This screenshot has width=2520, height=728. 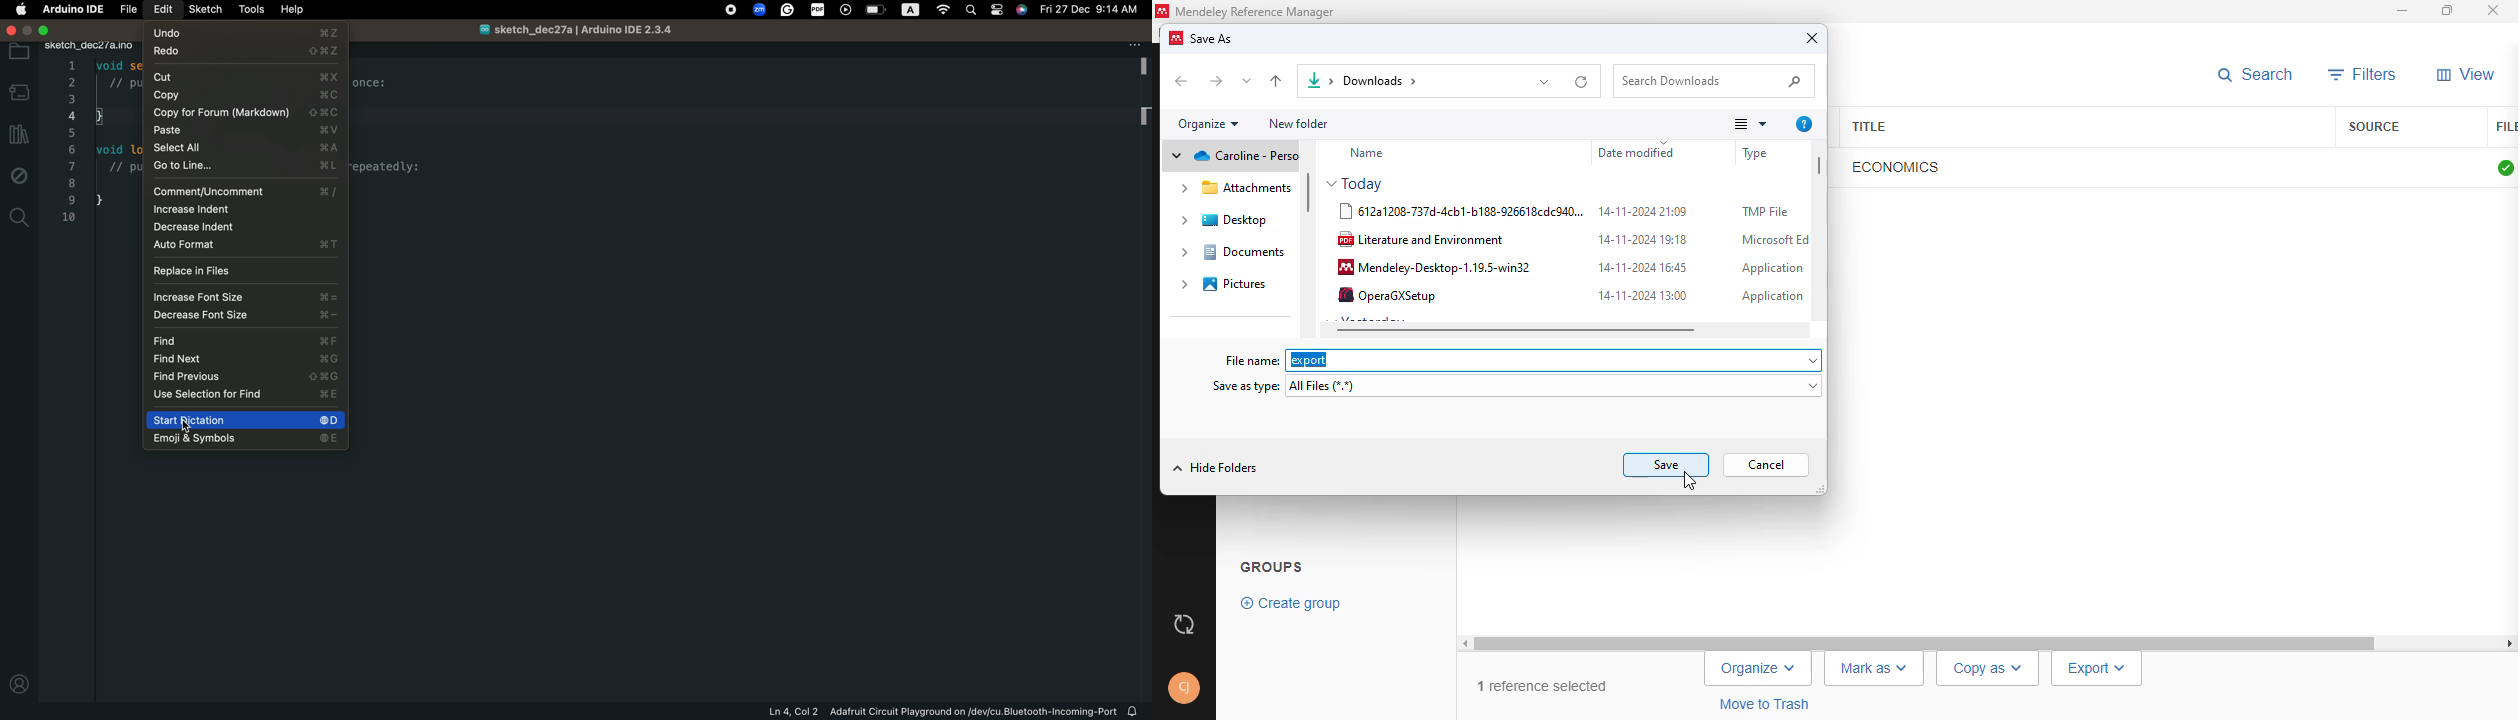 What do you see at coordinates (1272, 566) in the screenshot?
I see `group` at bounding box center [1272, 566].